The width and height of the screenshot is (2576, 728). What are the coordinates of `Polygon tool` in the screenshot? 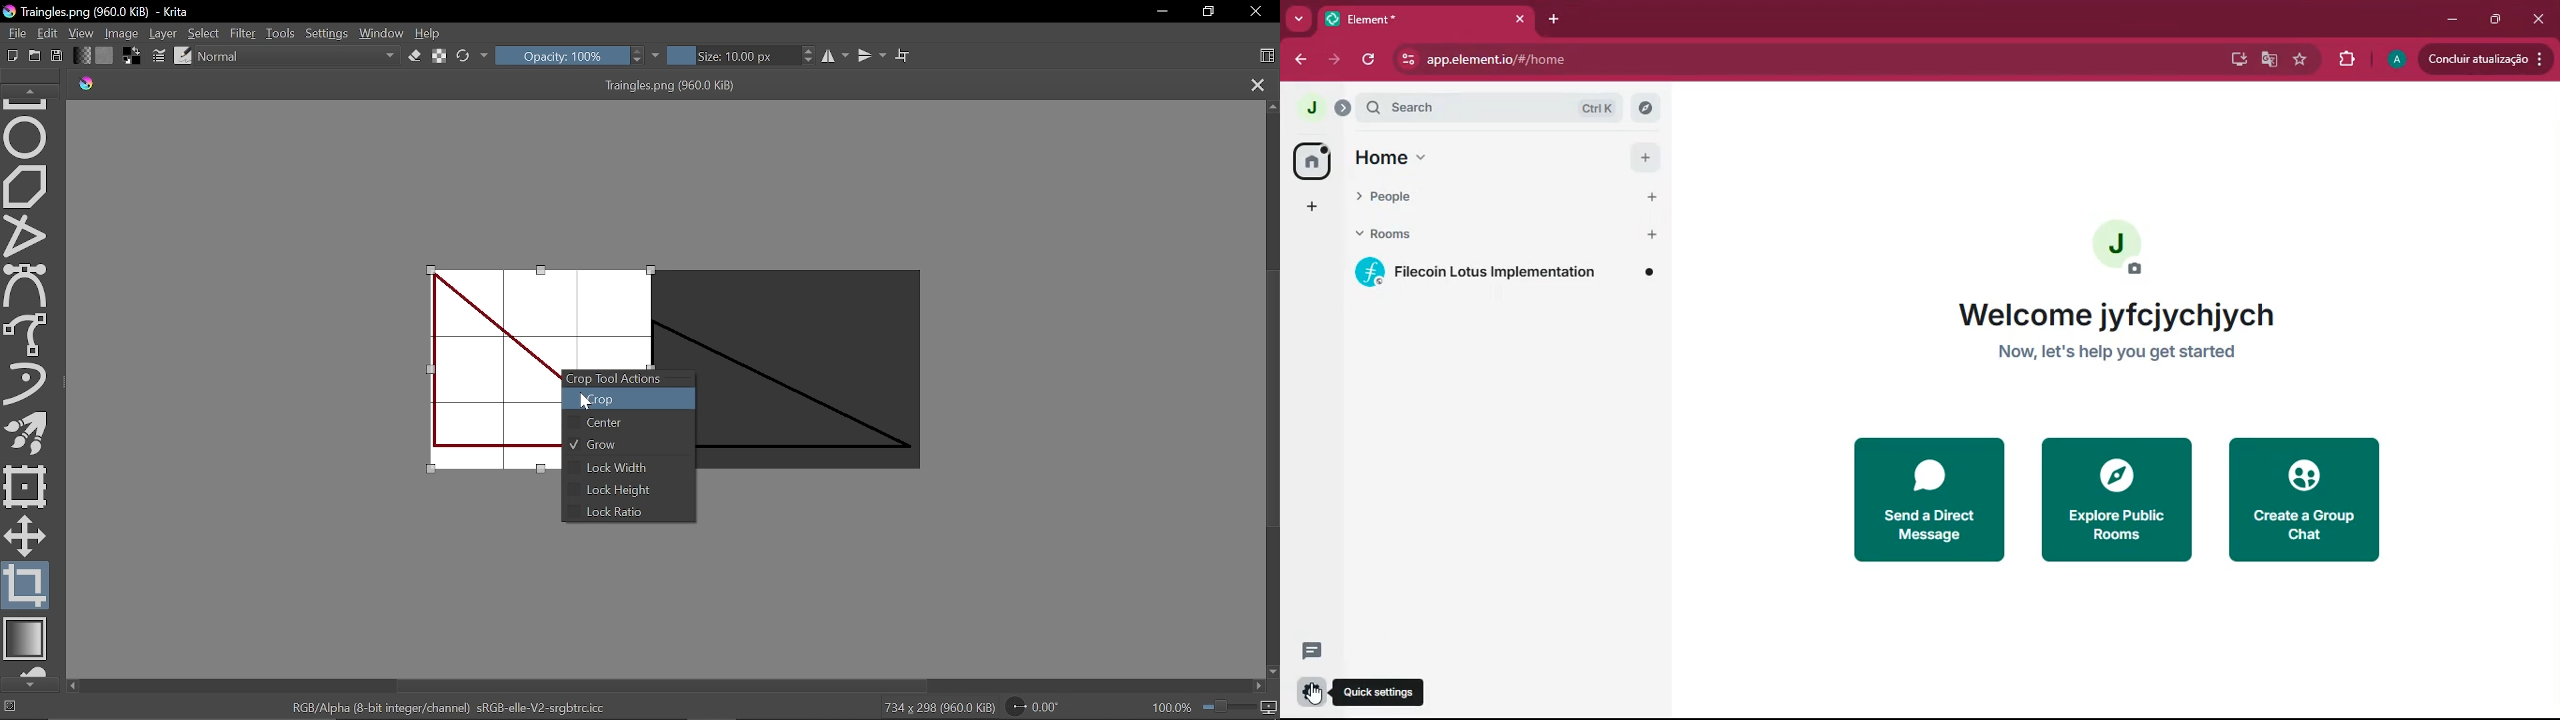 It's located at (27, 187).